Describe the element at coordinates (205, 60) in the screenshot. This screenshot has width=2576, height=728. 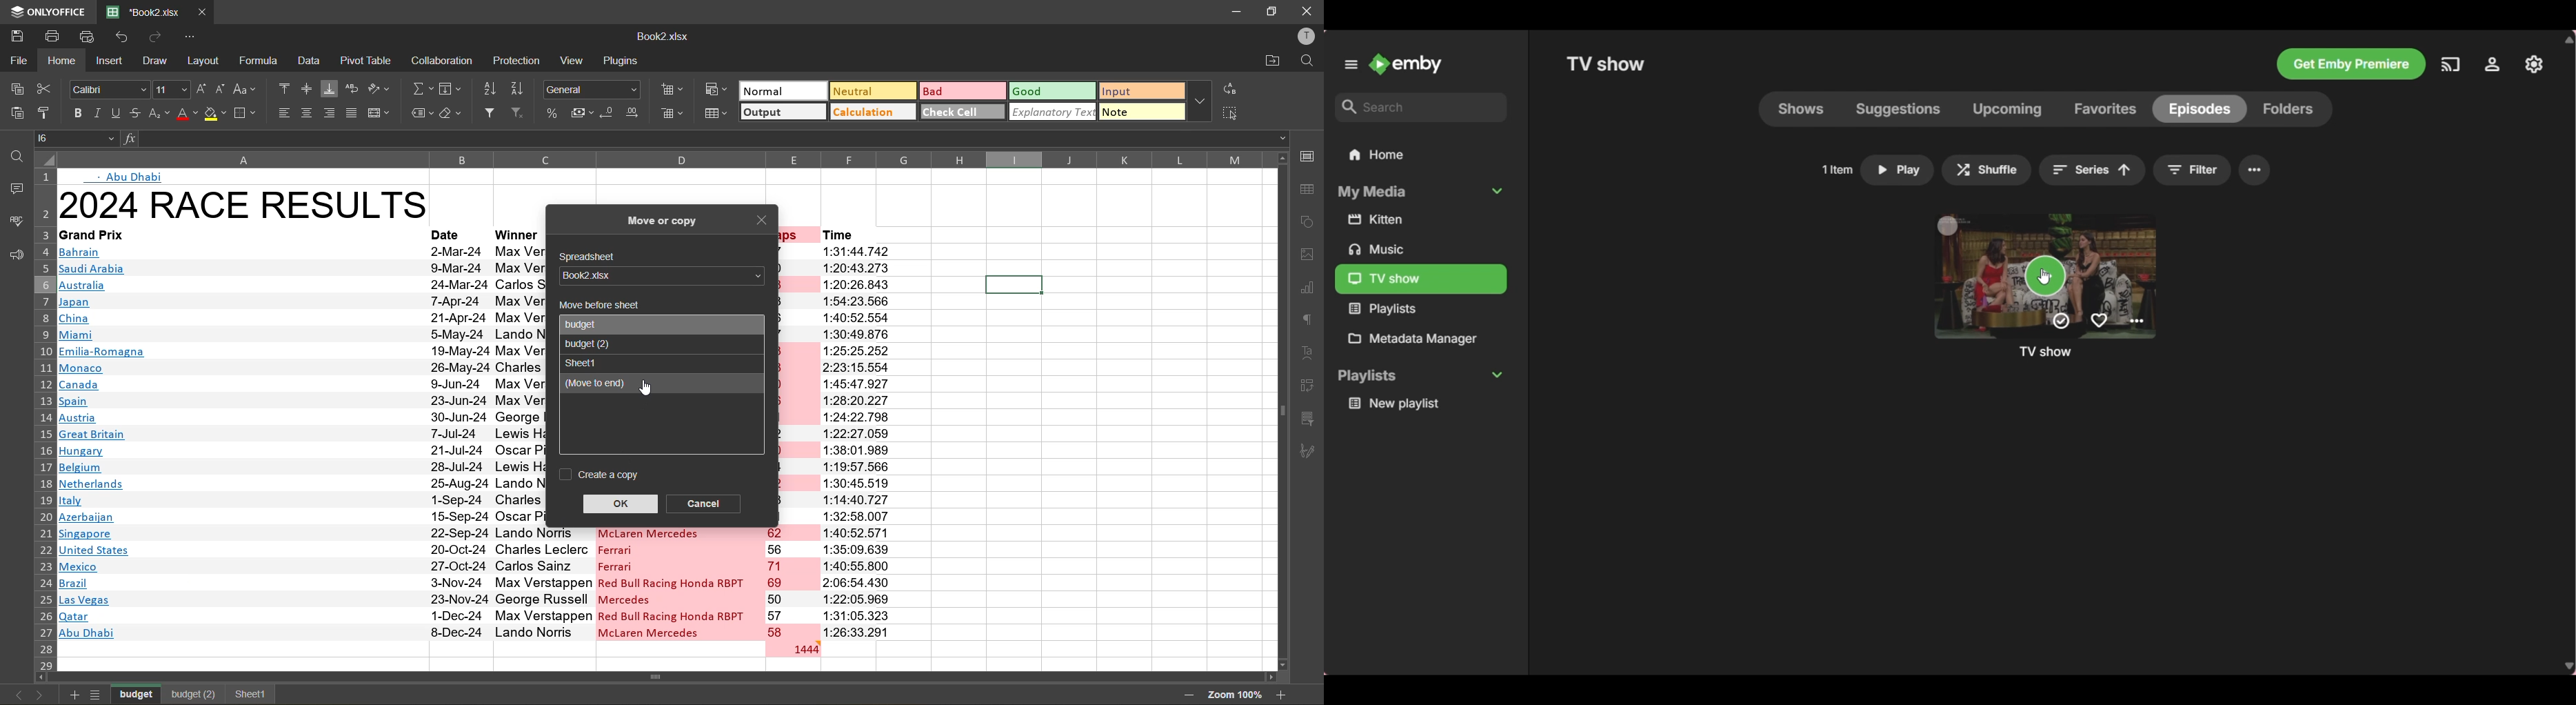
I see `layout` at that location.